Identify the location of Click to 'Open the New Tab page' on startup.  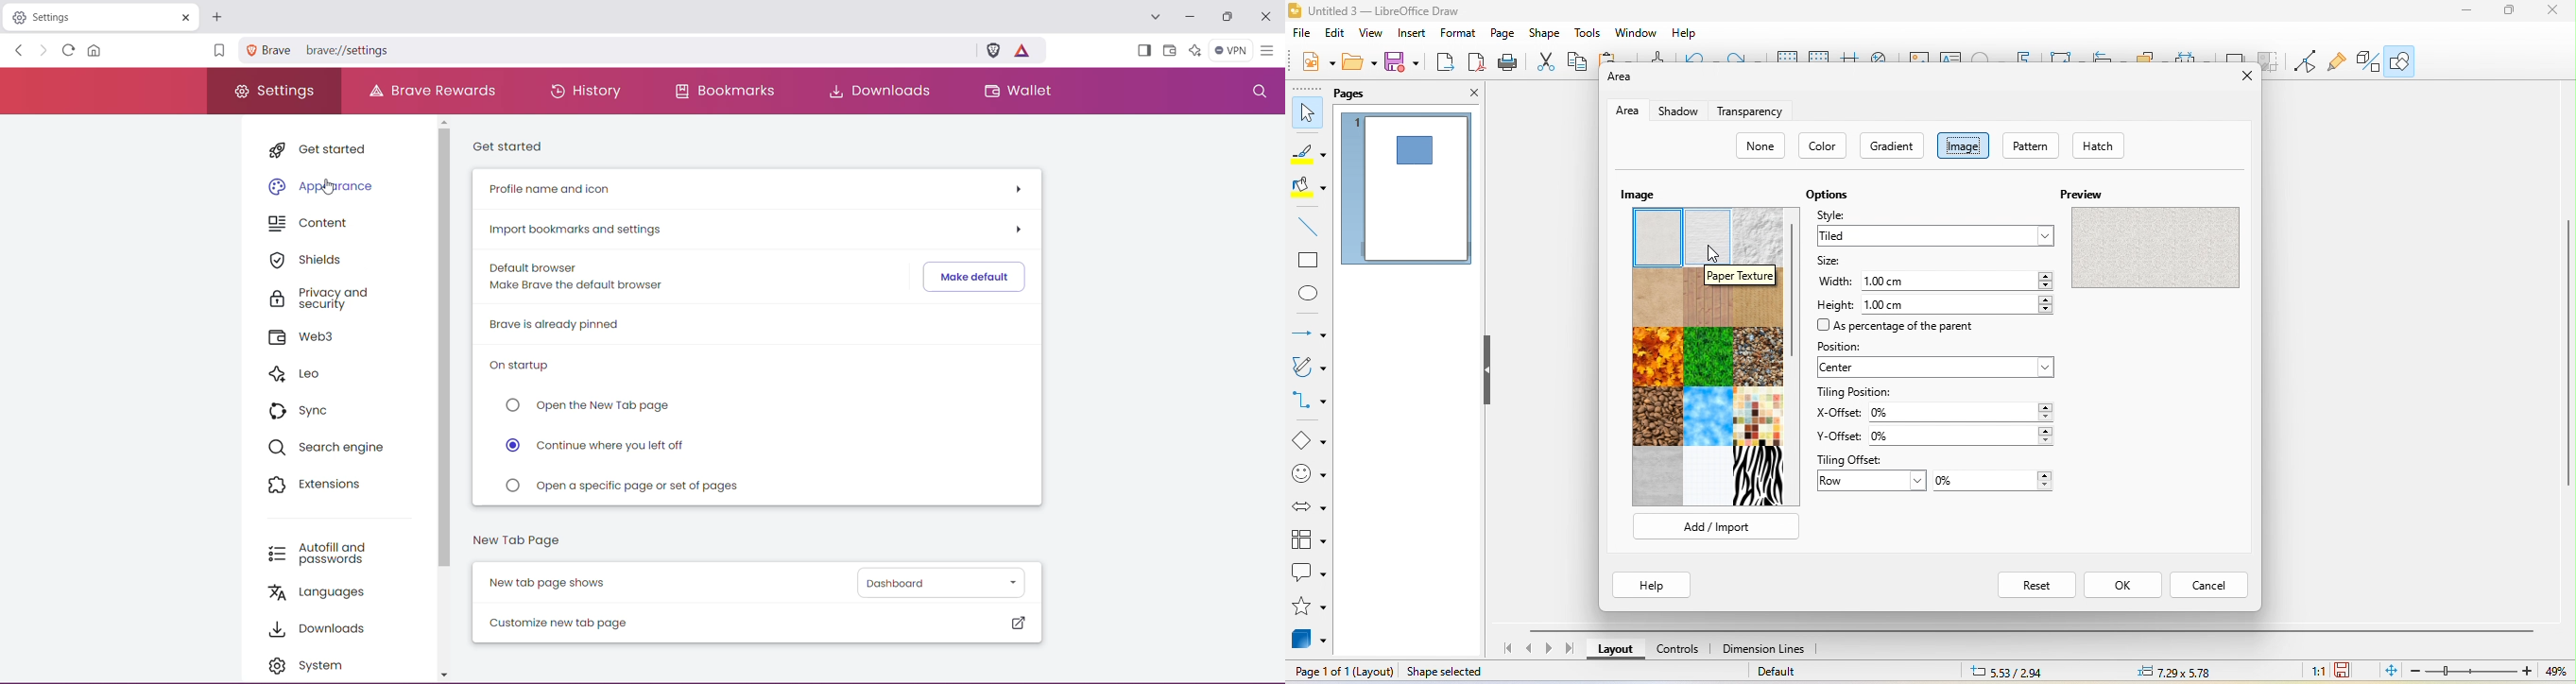
(590, 404).